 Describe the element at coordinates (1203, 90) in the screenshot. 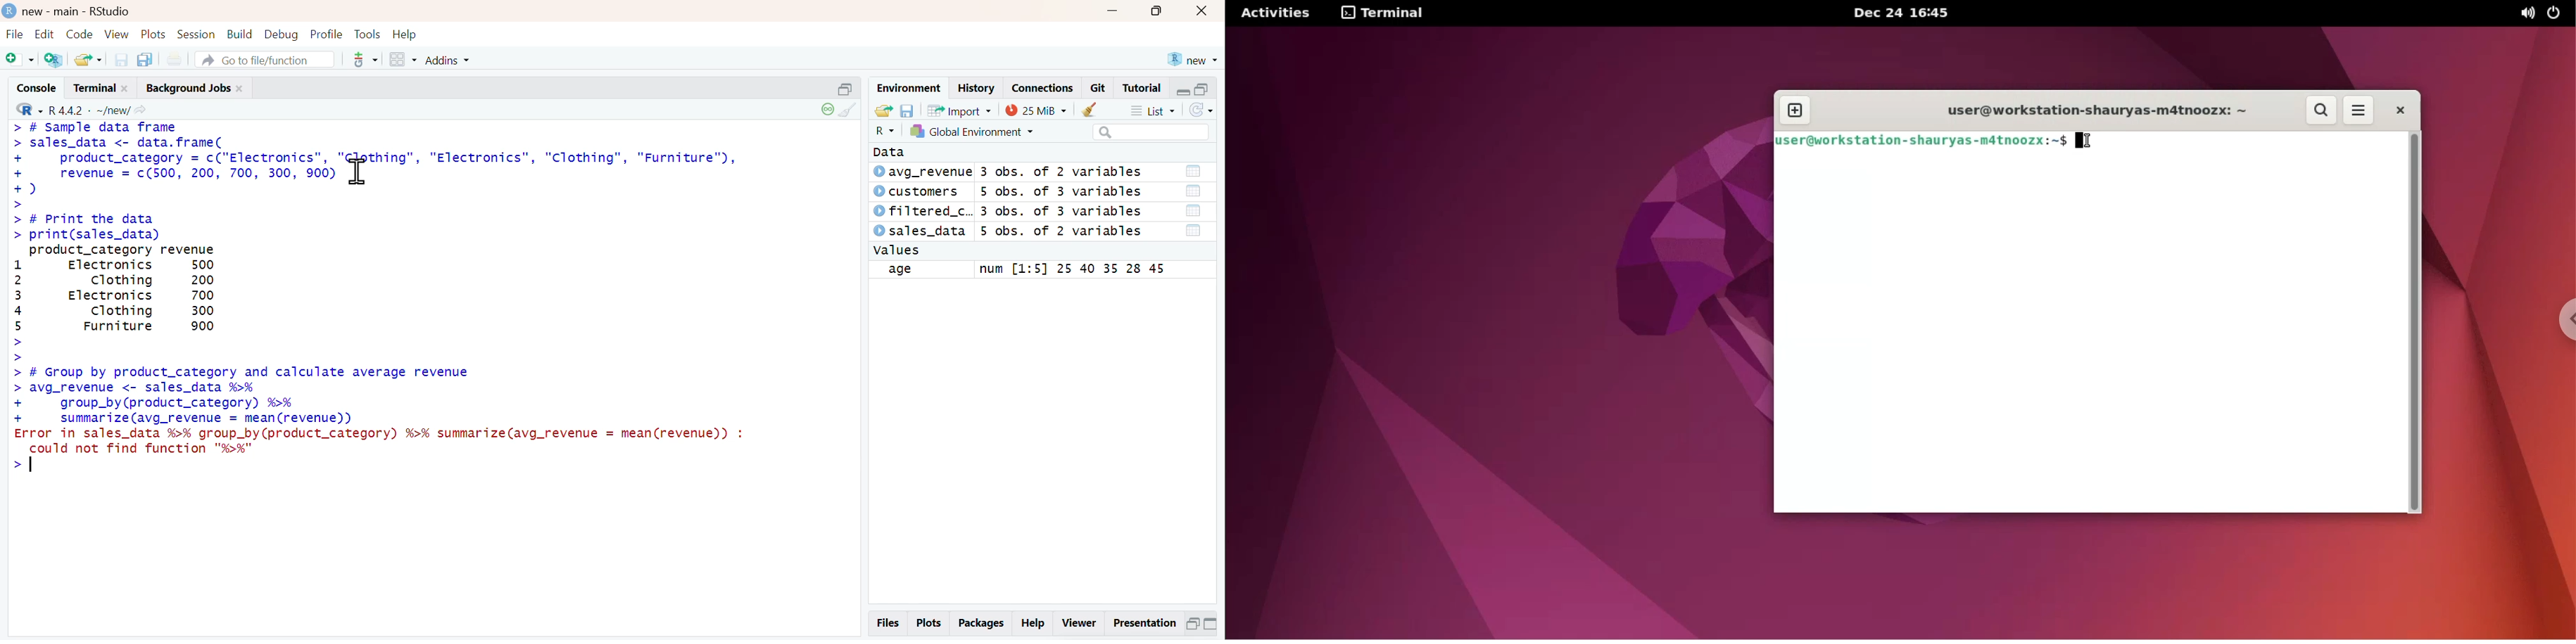

I see `maximize pane` at that location.